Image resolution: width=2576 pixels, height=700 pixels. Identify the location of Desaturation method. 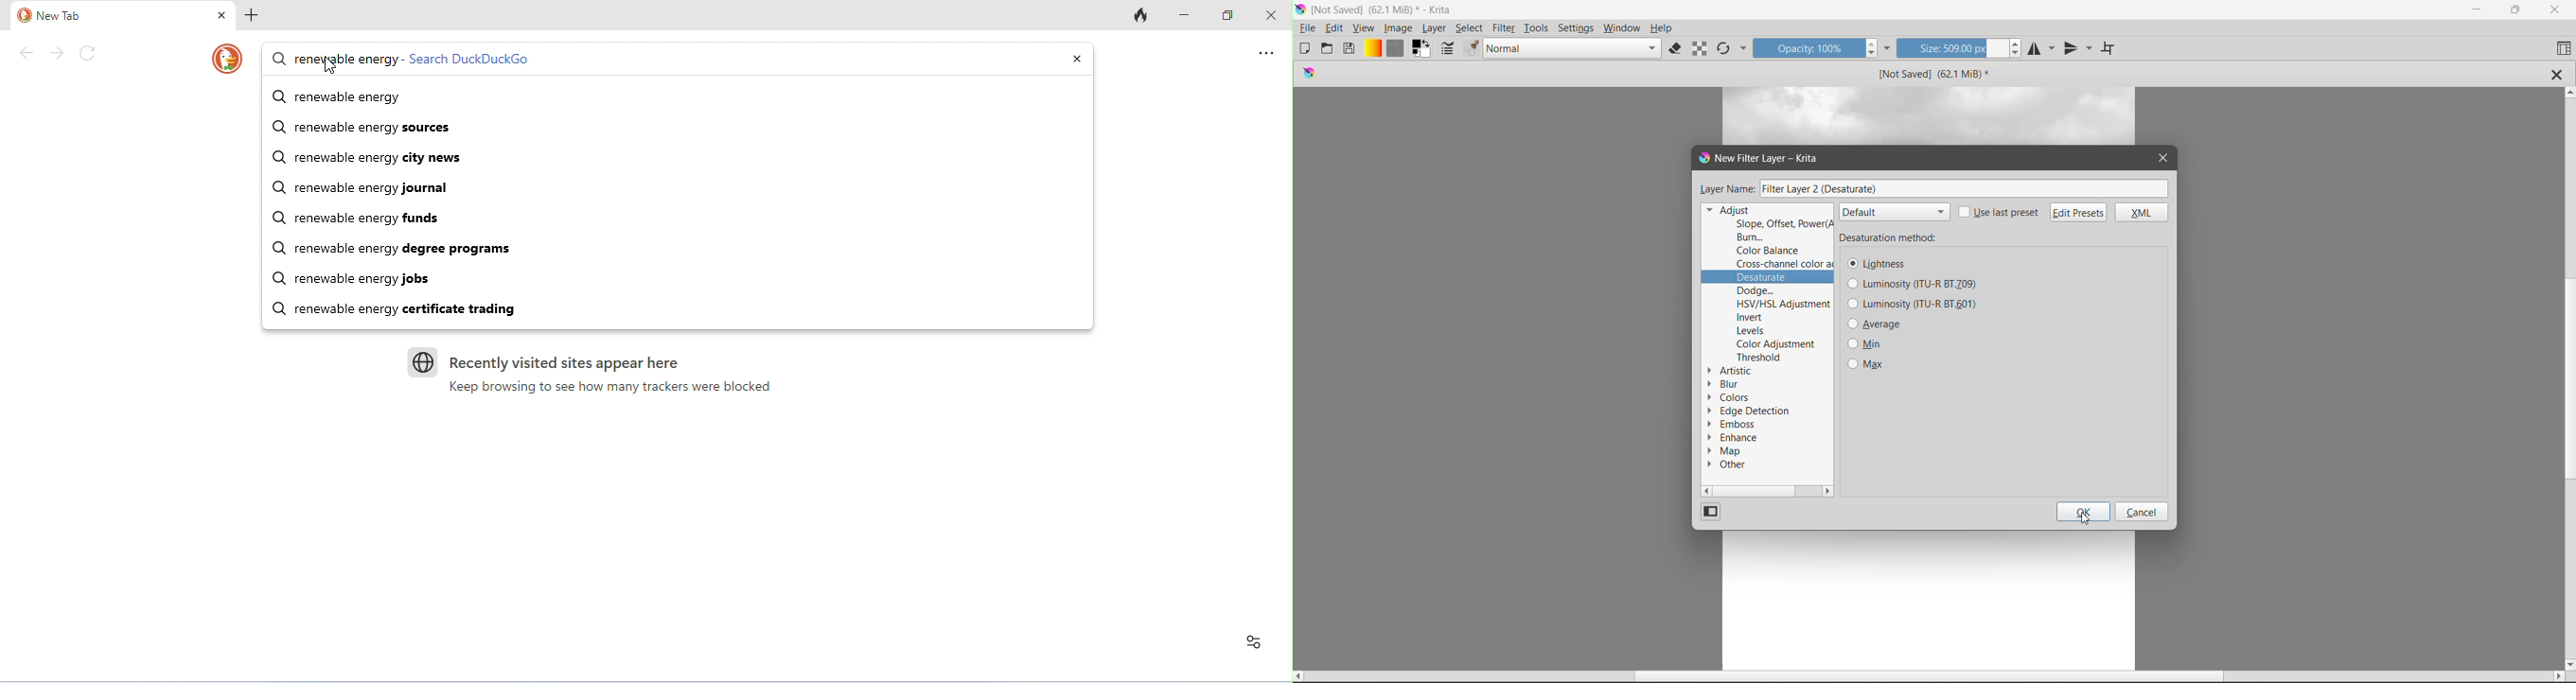
(1892, 238).